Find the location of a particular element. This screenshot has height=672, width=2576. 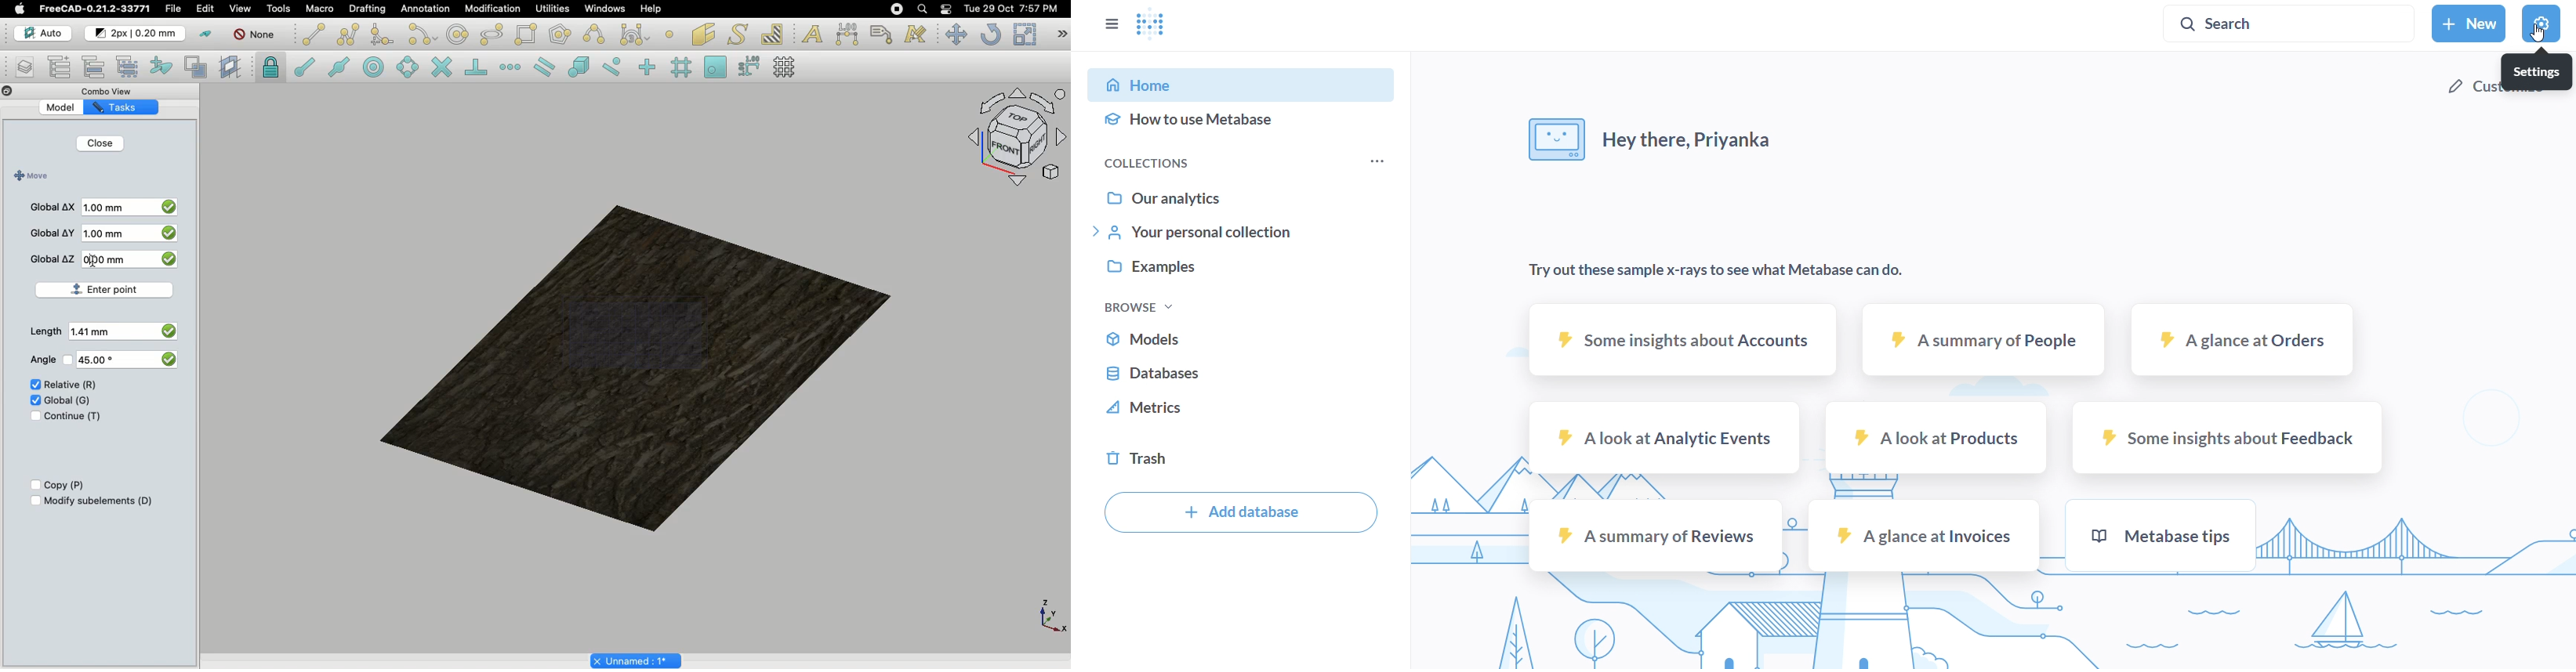

Date/time is located at coordinates (1011, 7).